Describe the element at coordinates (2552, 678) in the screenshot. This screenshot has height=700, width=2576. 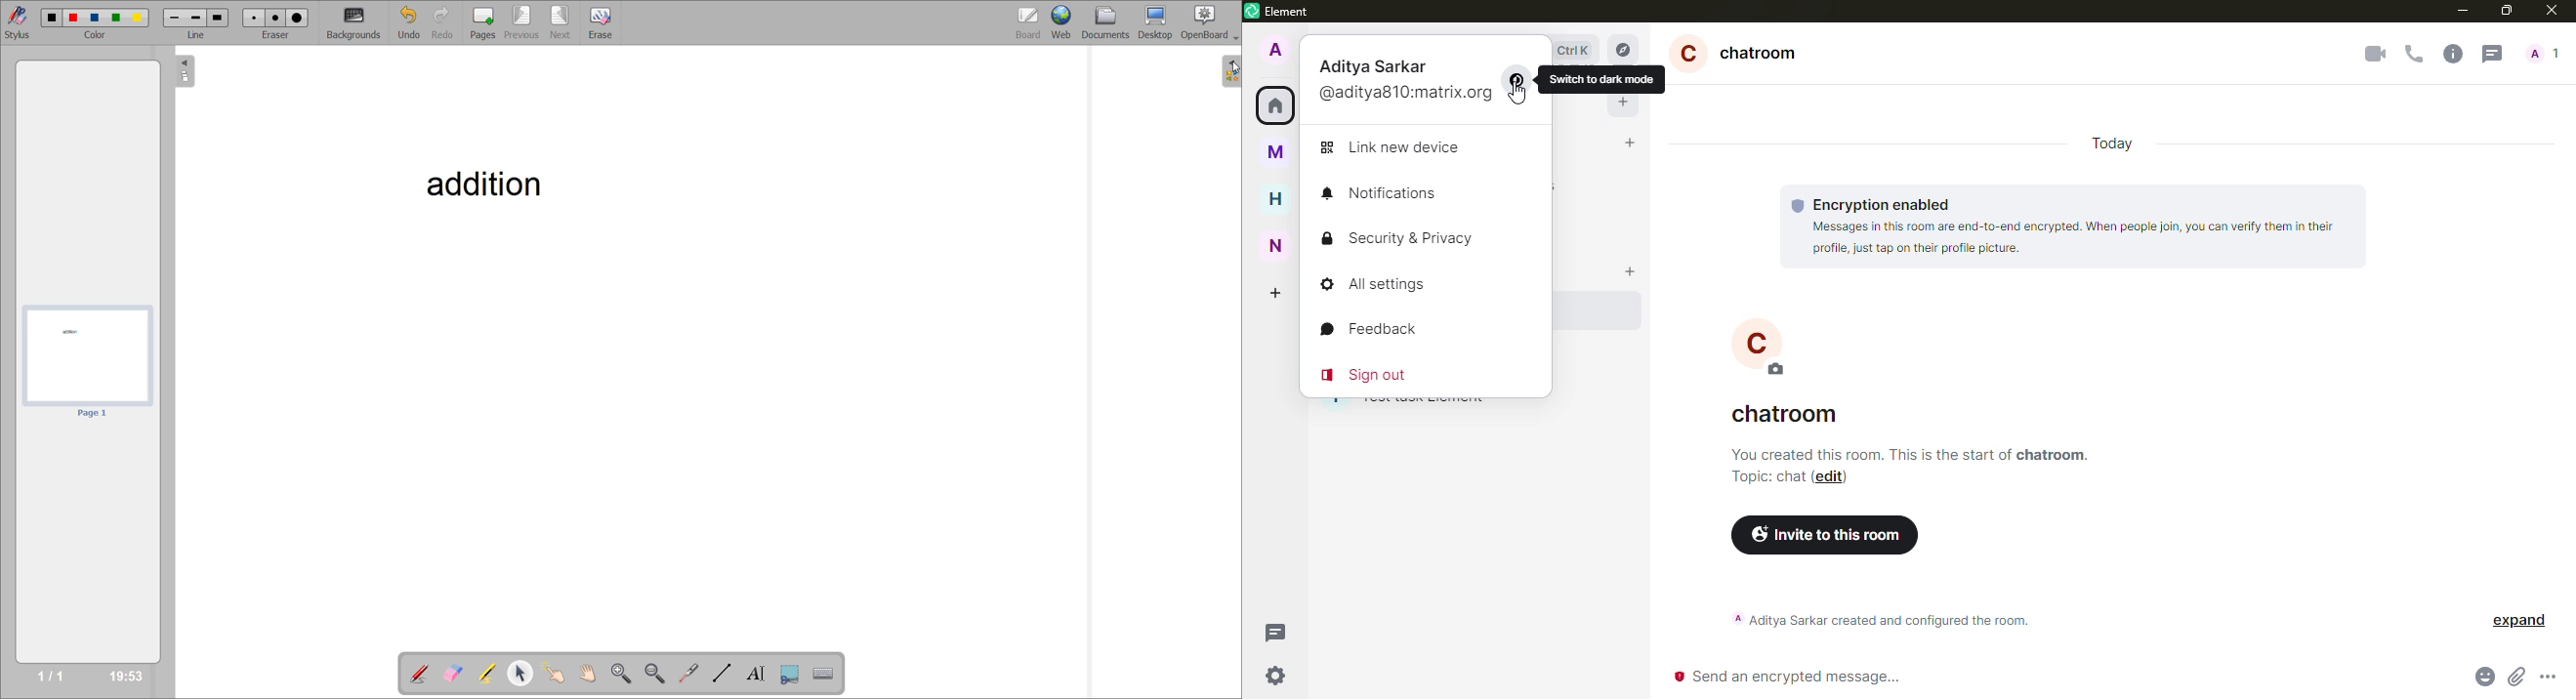
I see `more` at that location.